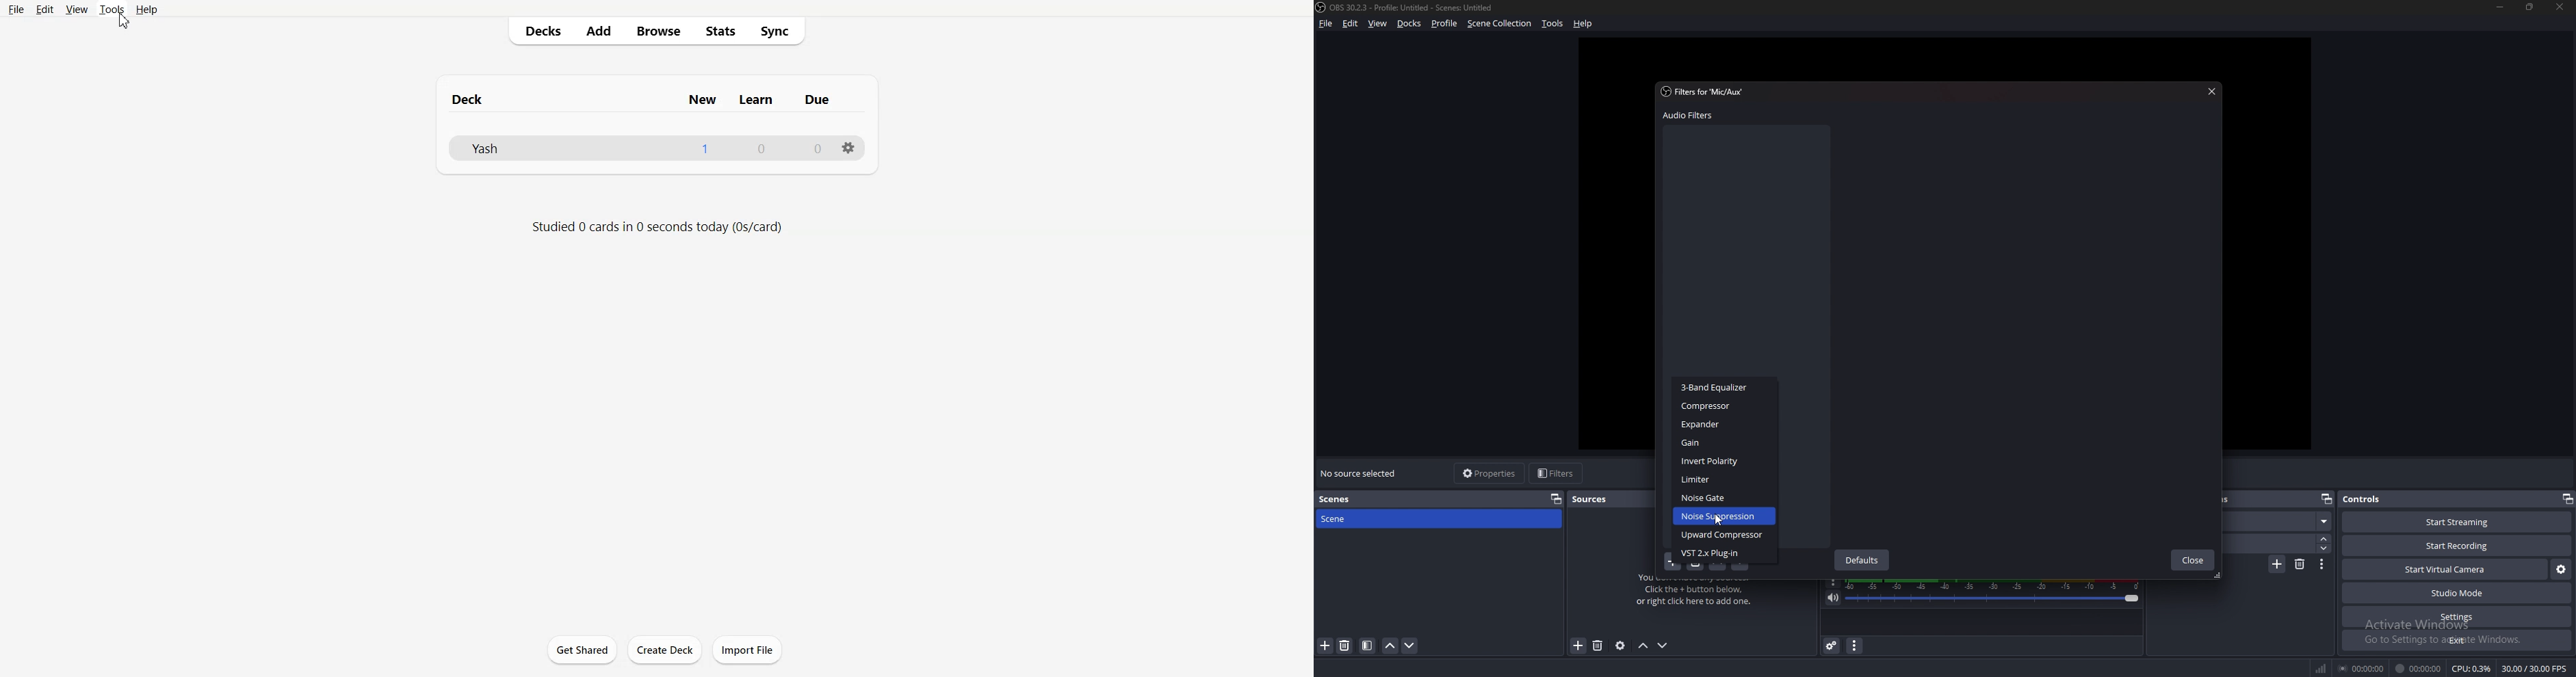  I want to click on File, so click(16, 10).